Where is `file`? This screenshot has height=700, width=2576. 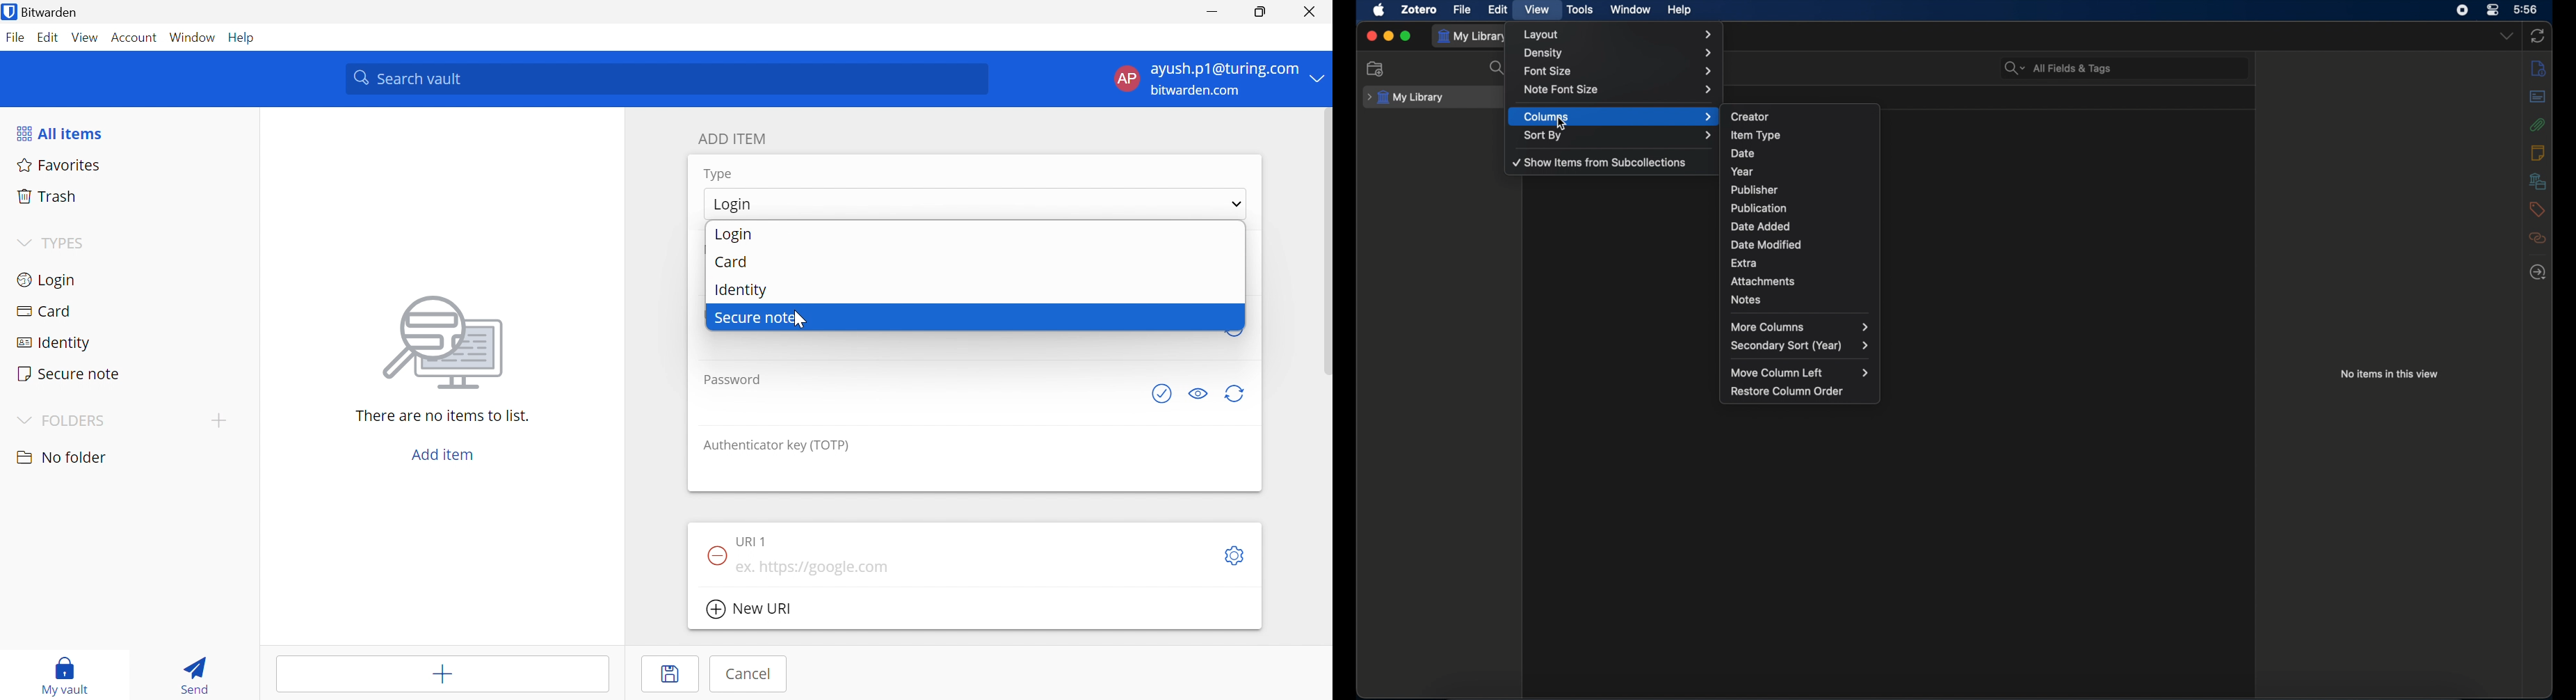 file is located at coordinates (1463, 10).